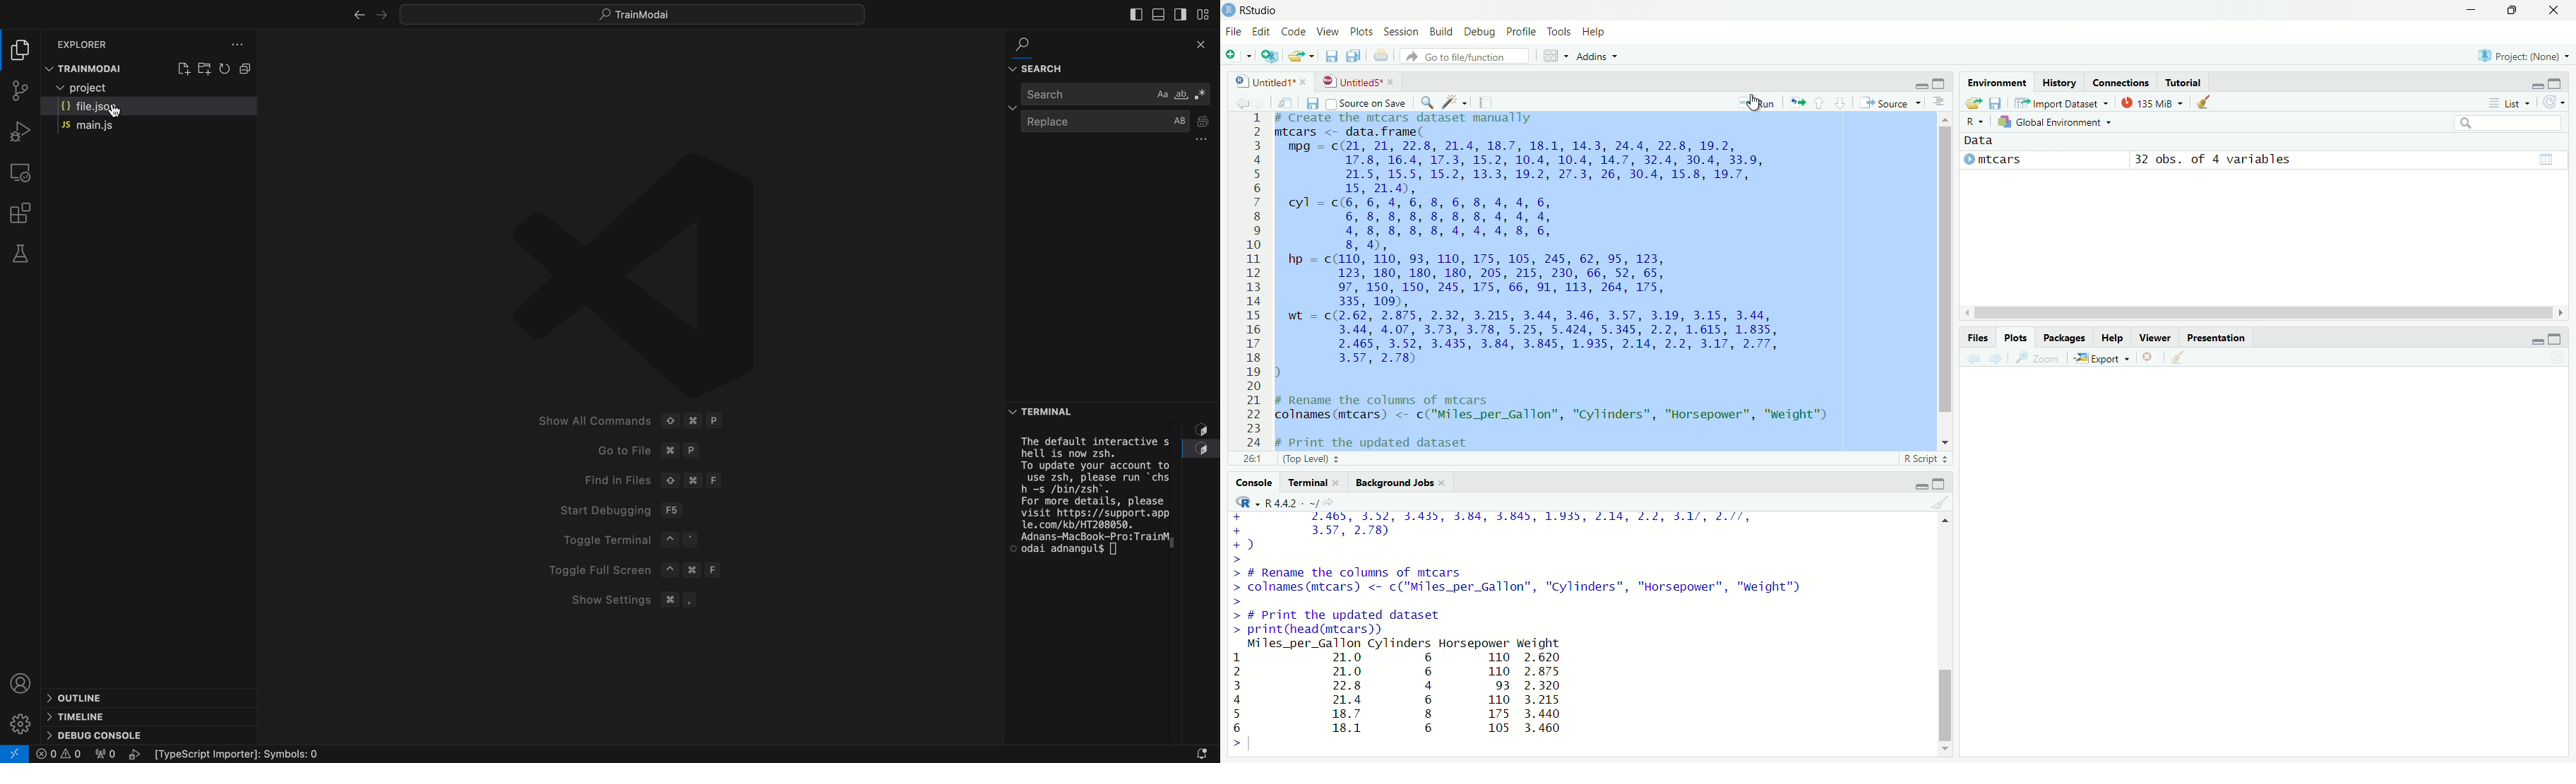  What do you see at coordinates (2514, 11) in the screenshot?
I see `maximise` at bounding box center [2514, 11].